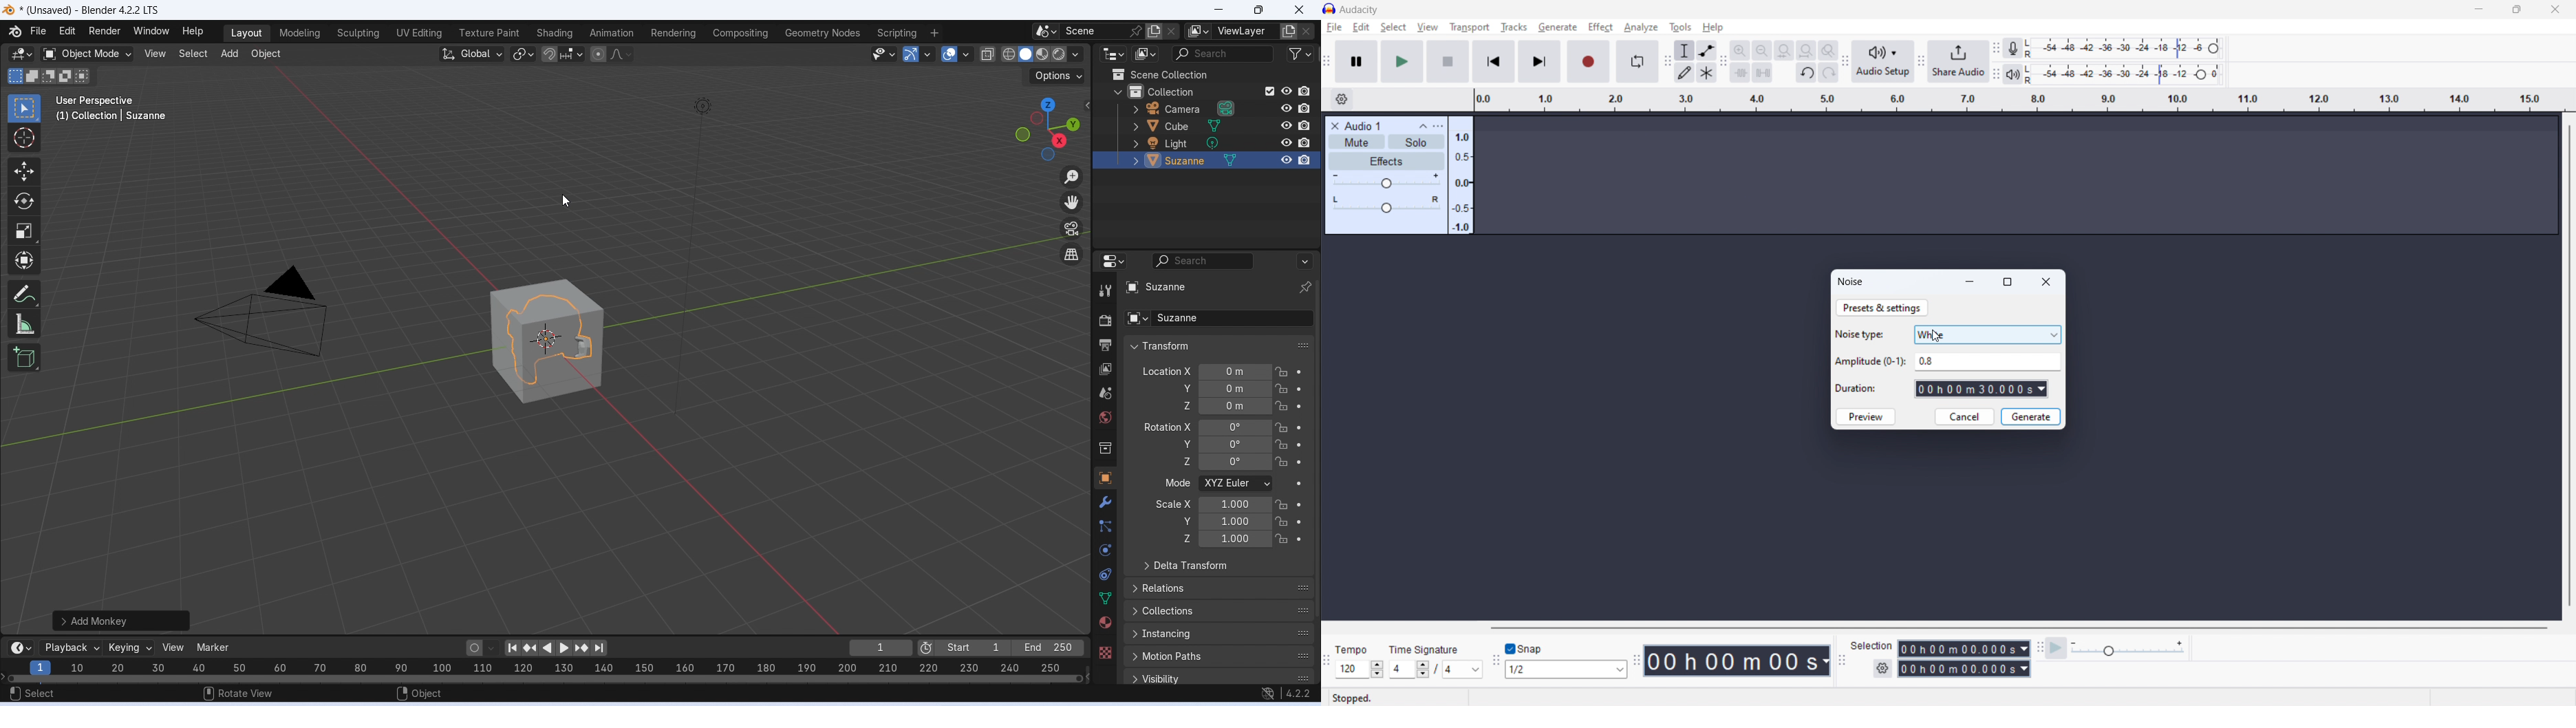 The height and width of the screenshot is (728, 2576). Describe the element at coordinates (1526, 648) in the screenshot. I see `toggle snap` at that location.